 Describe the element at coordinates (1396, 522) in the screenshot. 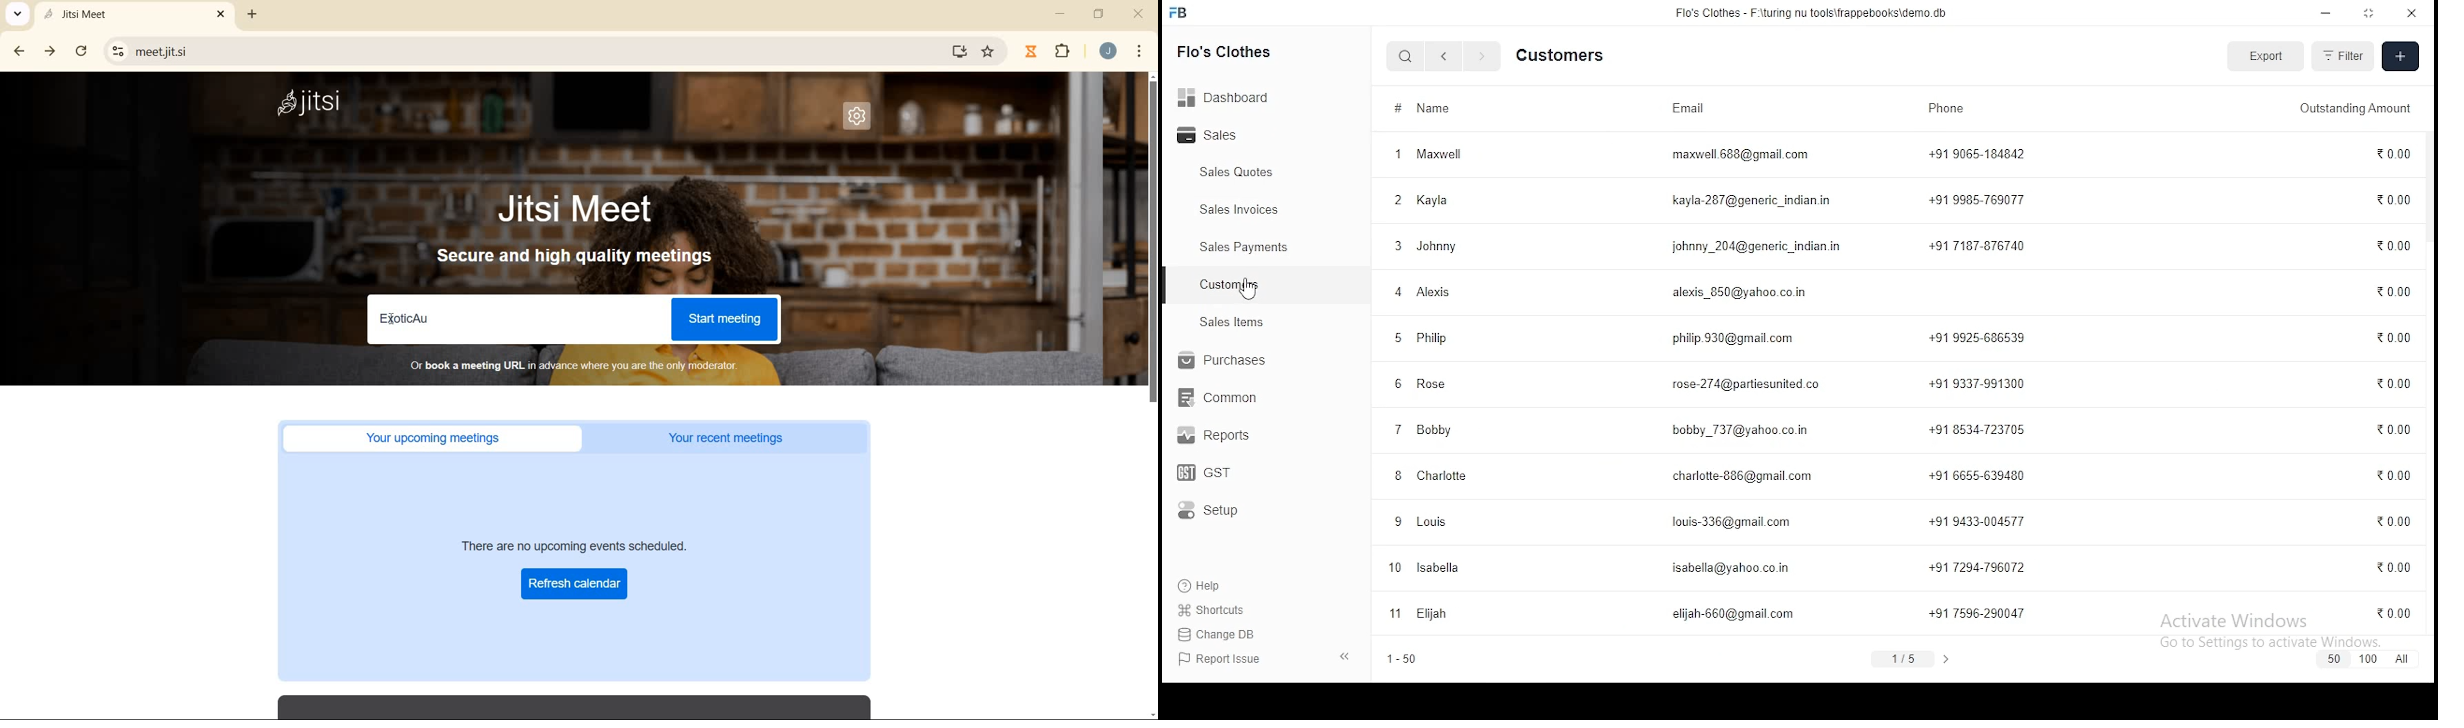

I see `9` at that location.